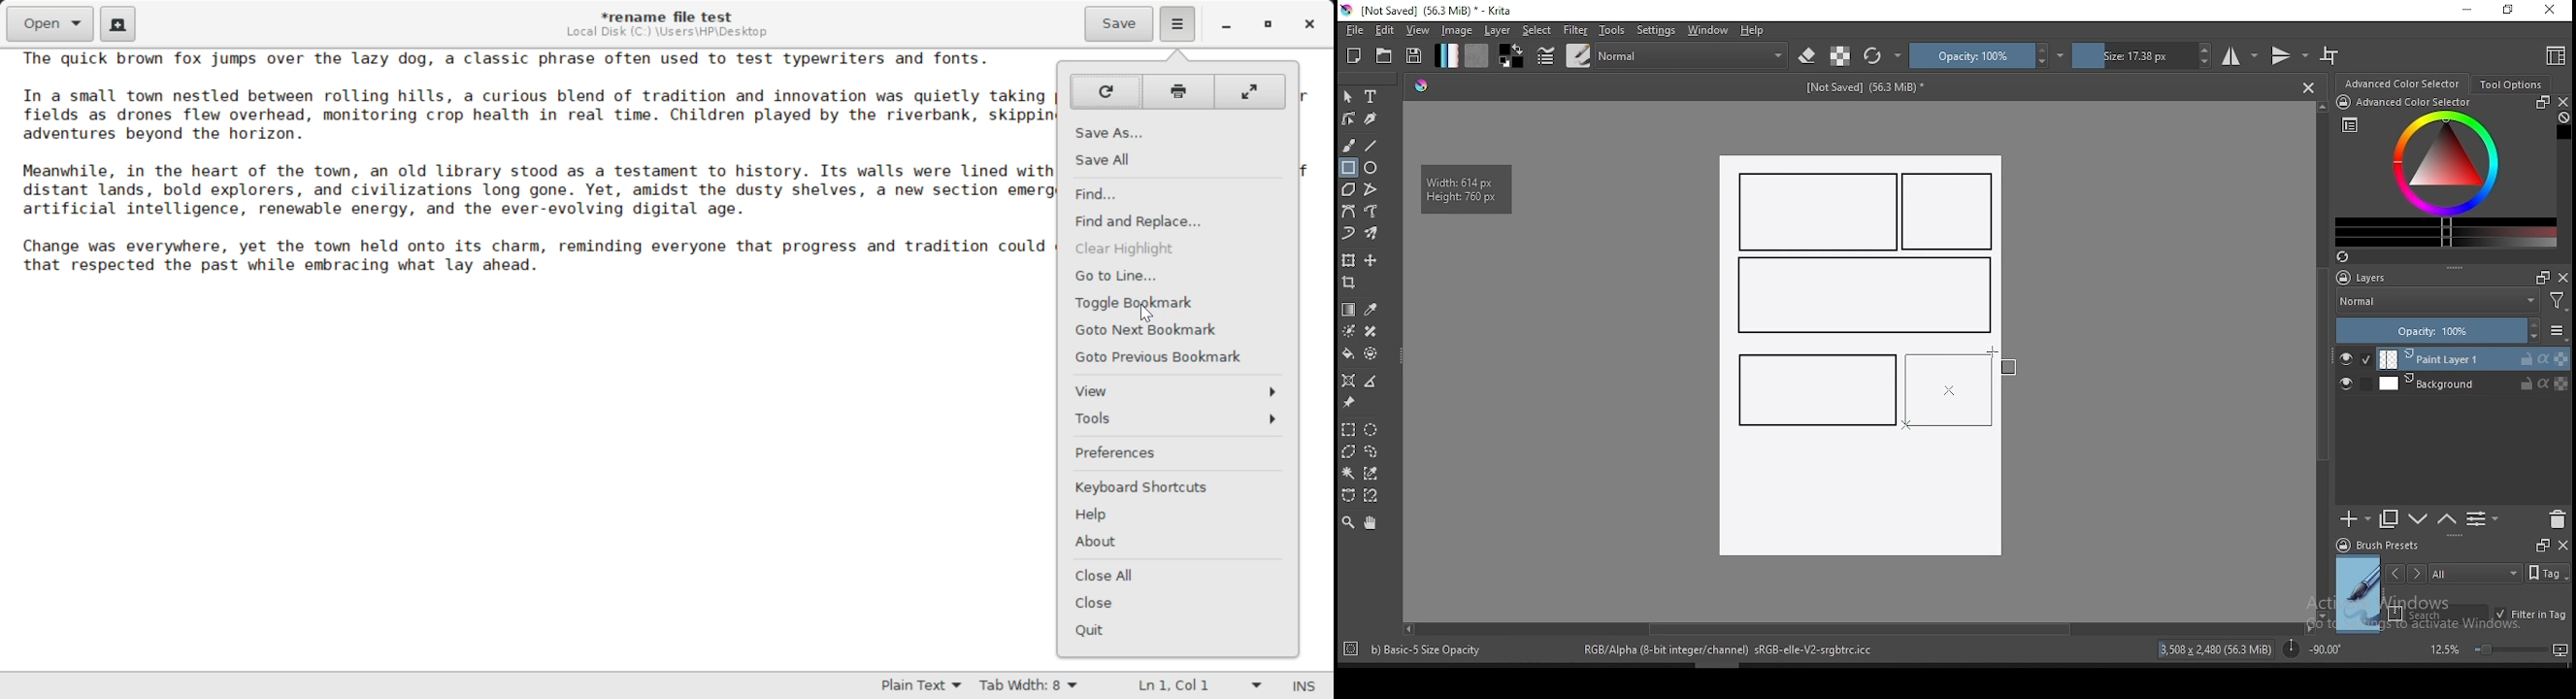 This screenshot has width=2576, height=700. Describe the element at coordinates (1371, 451) in the screenshot. I see `freehand selection tool` at that location.